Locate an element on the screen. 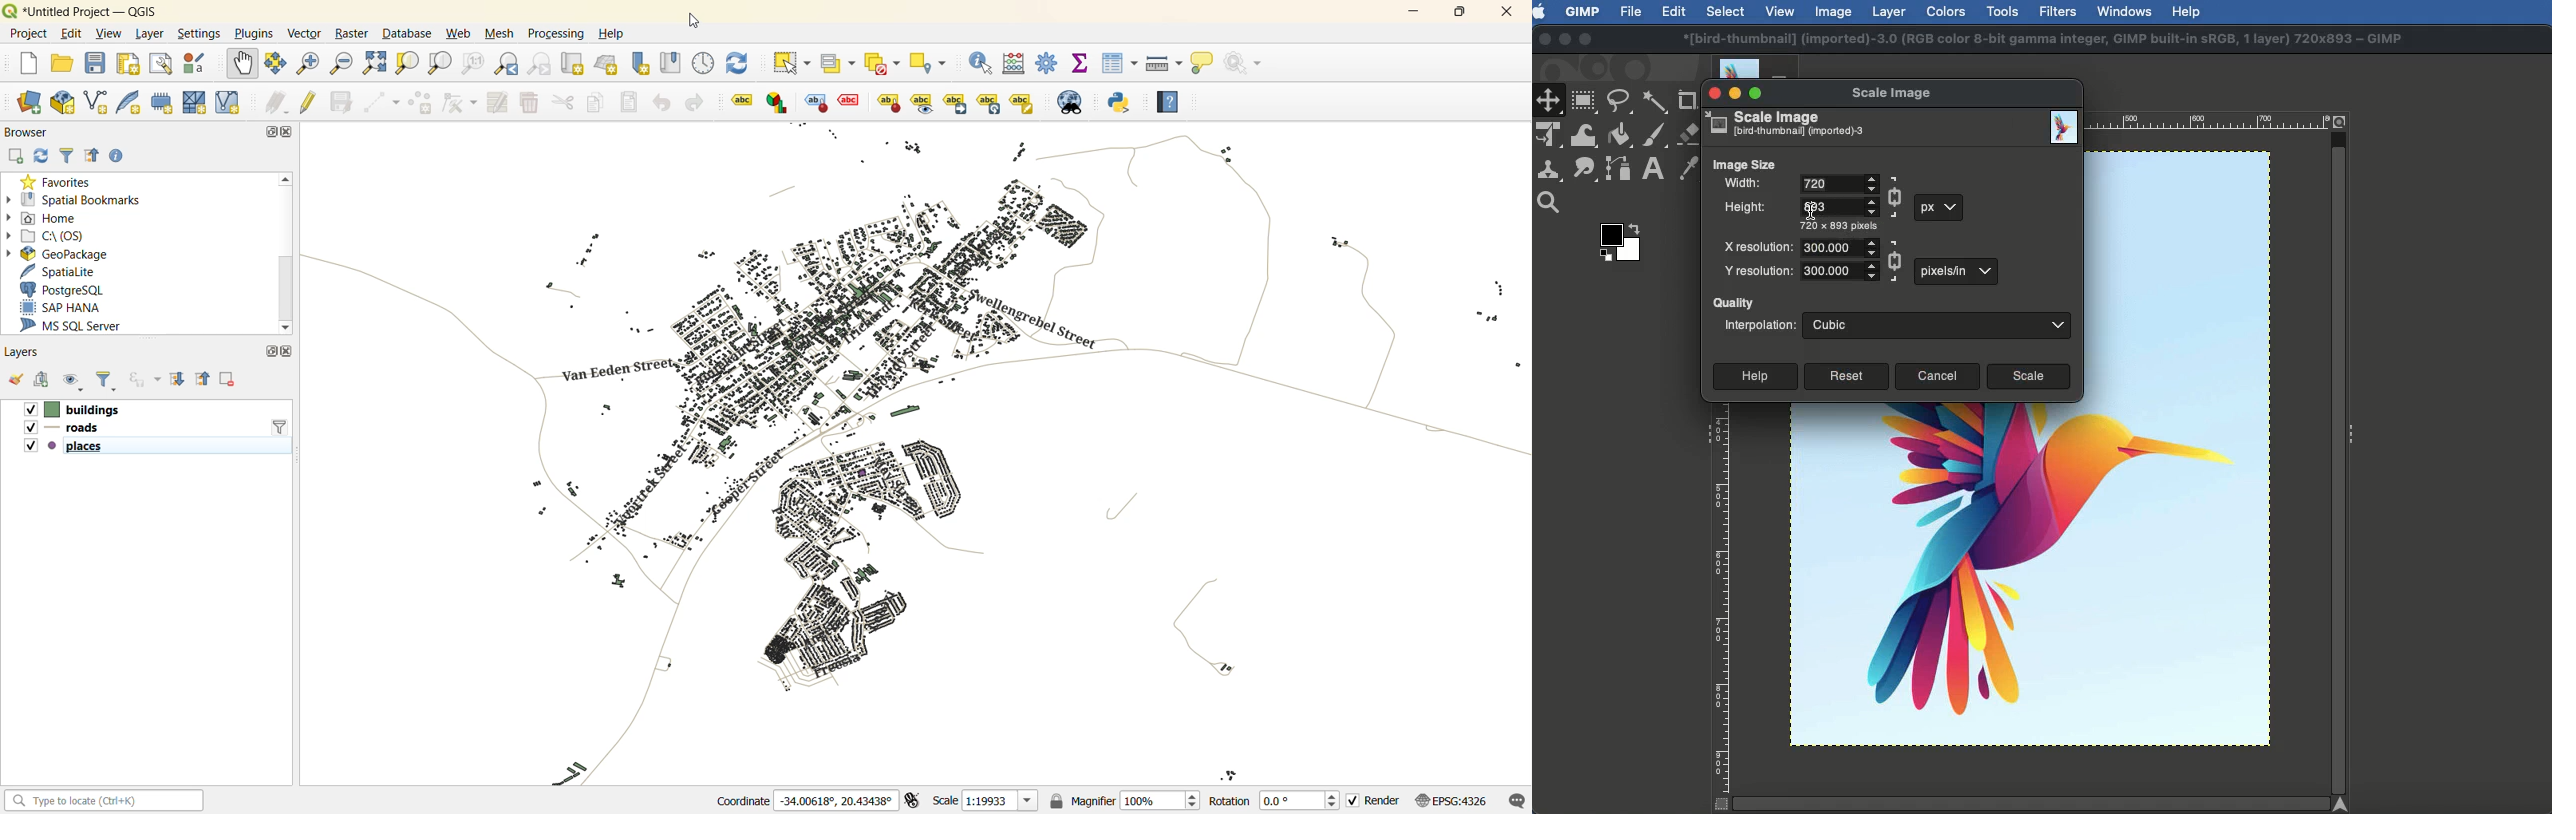  Reset is located at coordinates (1845, 376).